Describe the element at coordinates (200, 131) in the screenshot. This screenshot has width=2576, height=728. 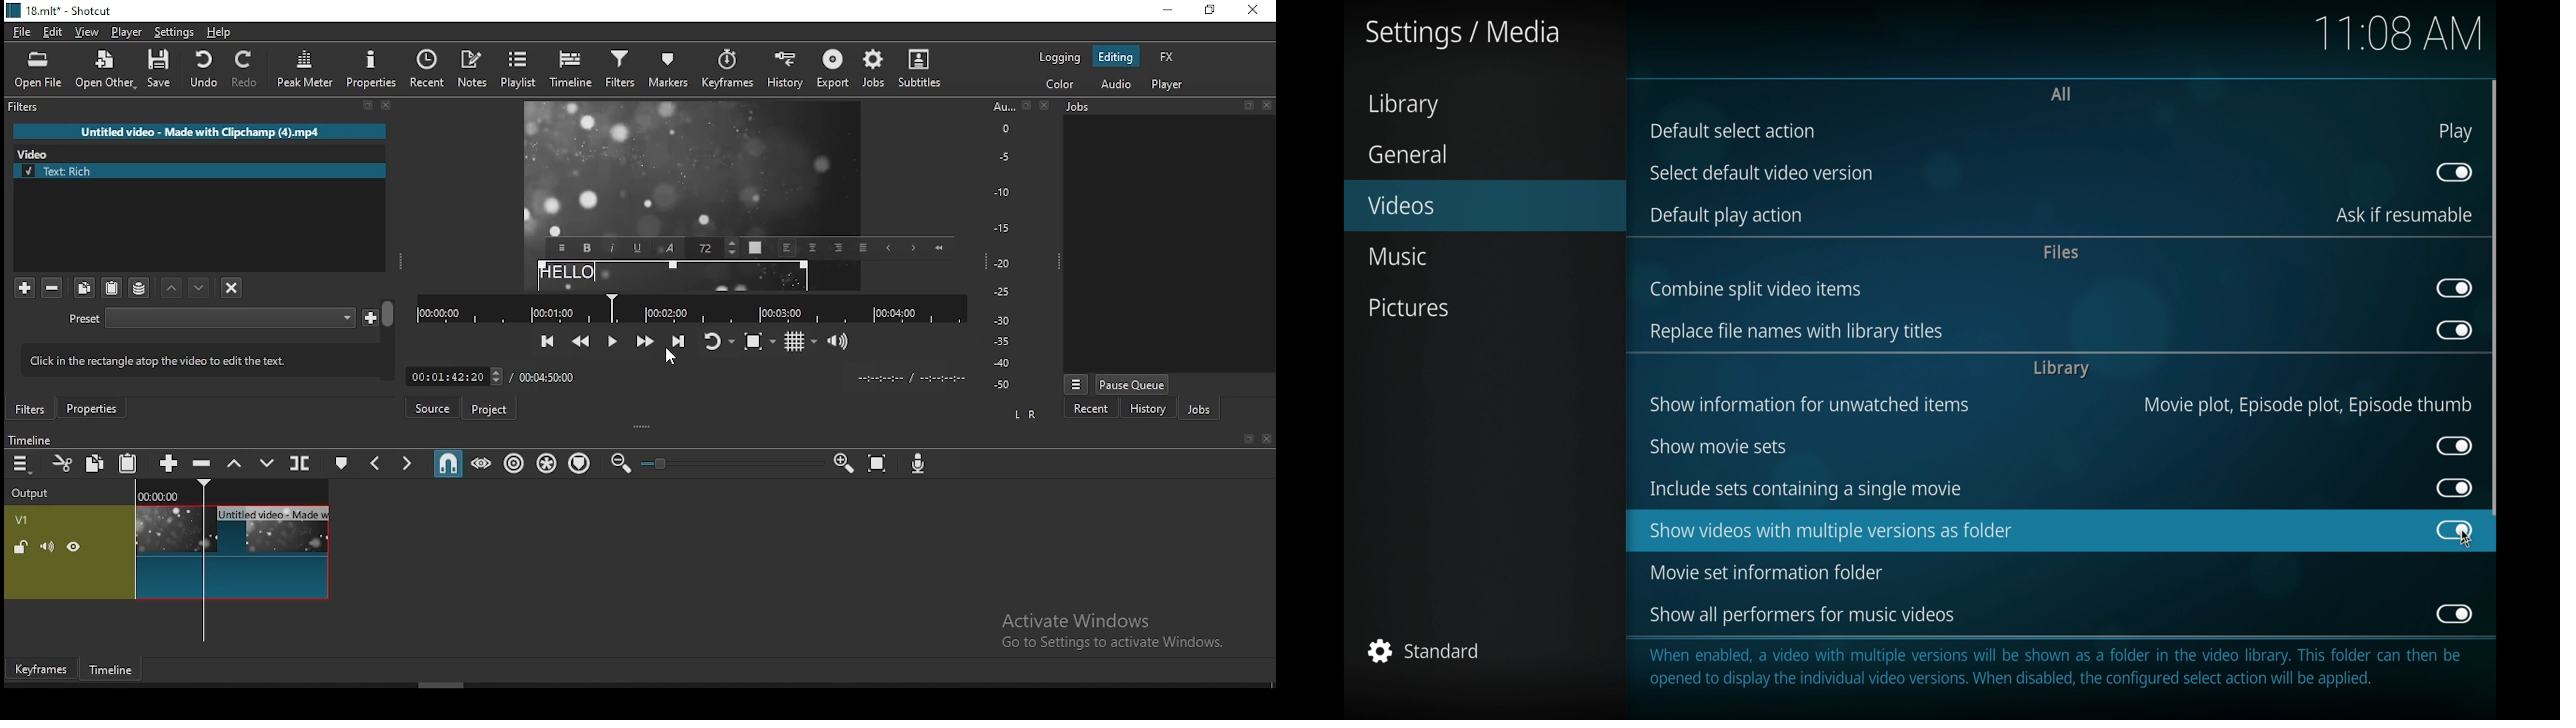
I see `Untitled video - Made with Clipchamp (4).mp4` at that location.